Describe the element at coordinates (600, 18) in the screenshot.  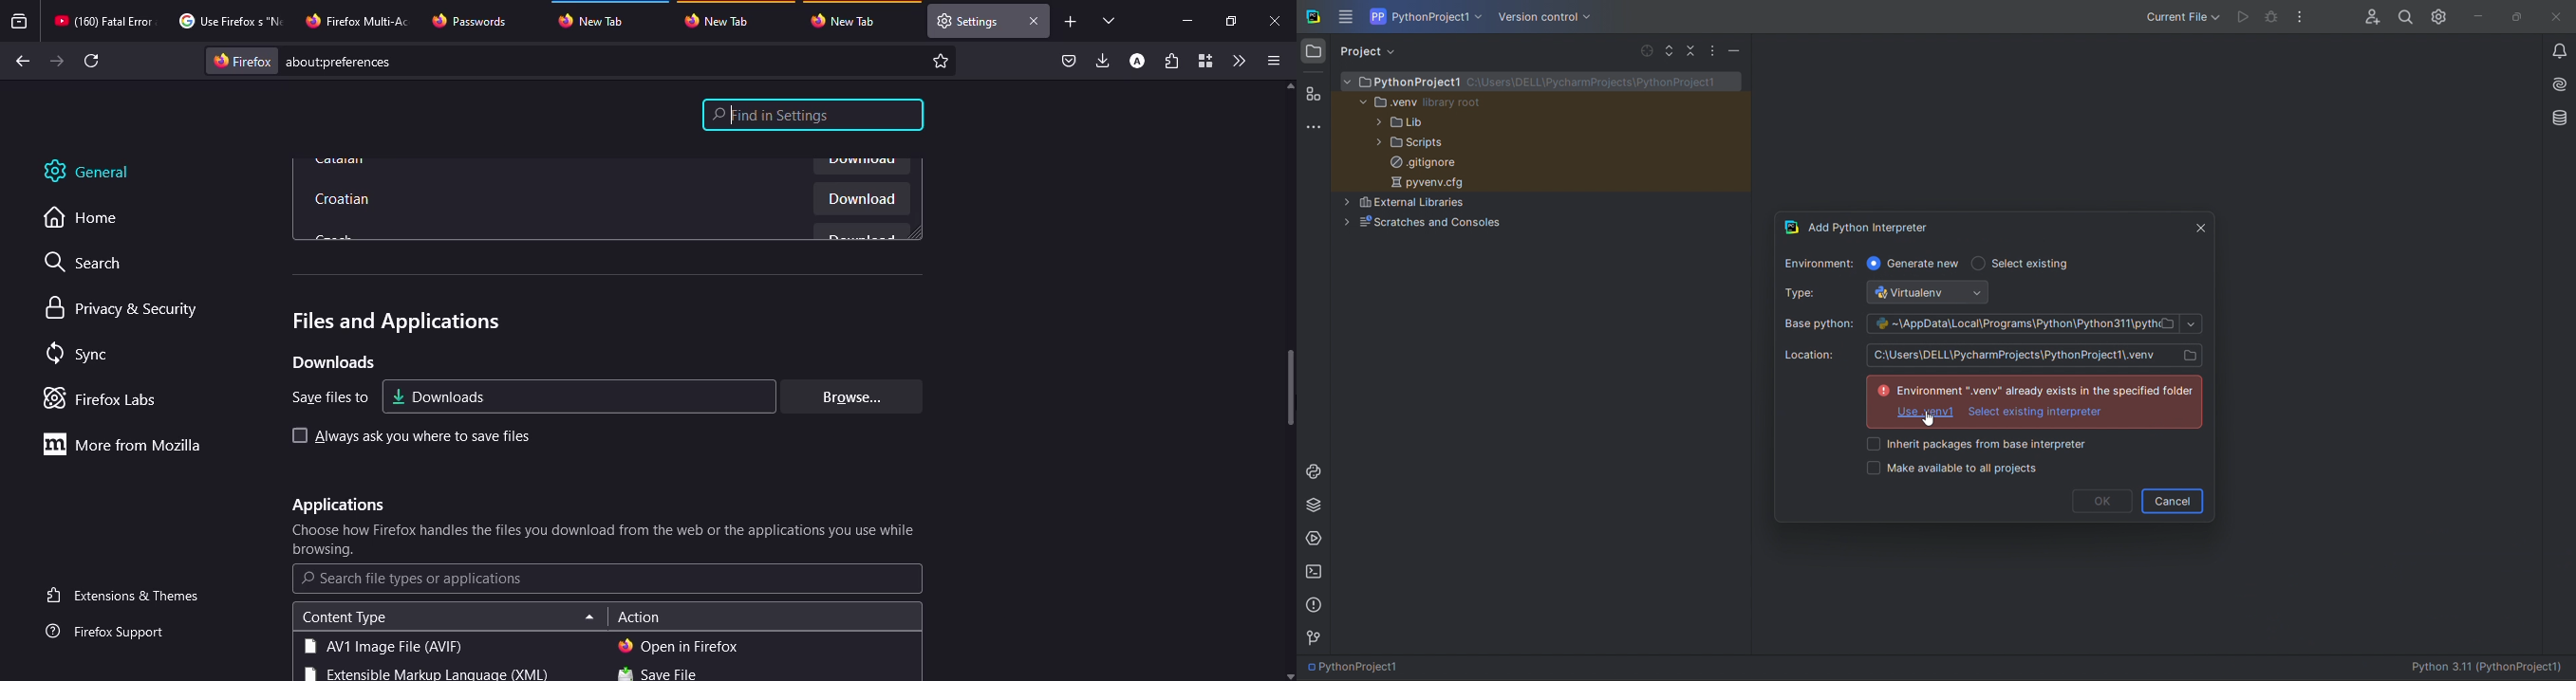
I see `tab` at that location.